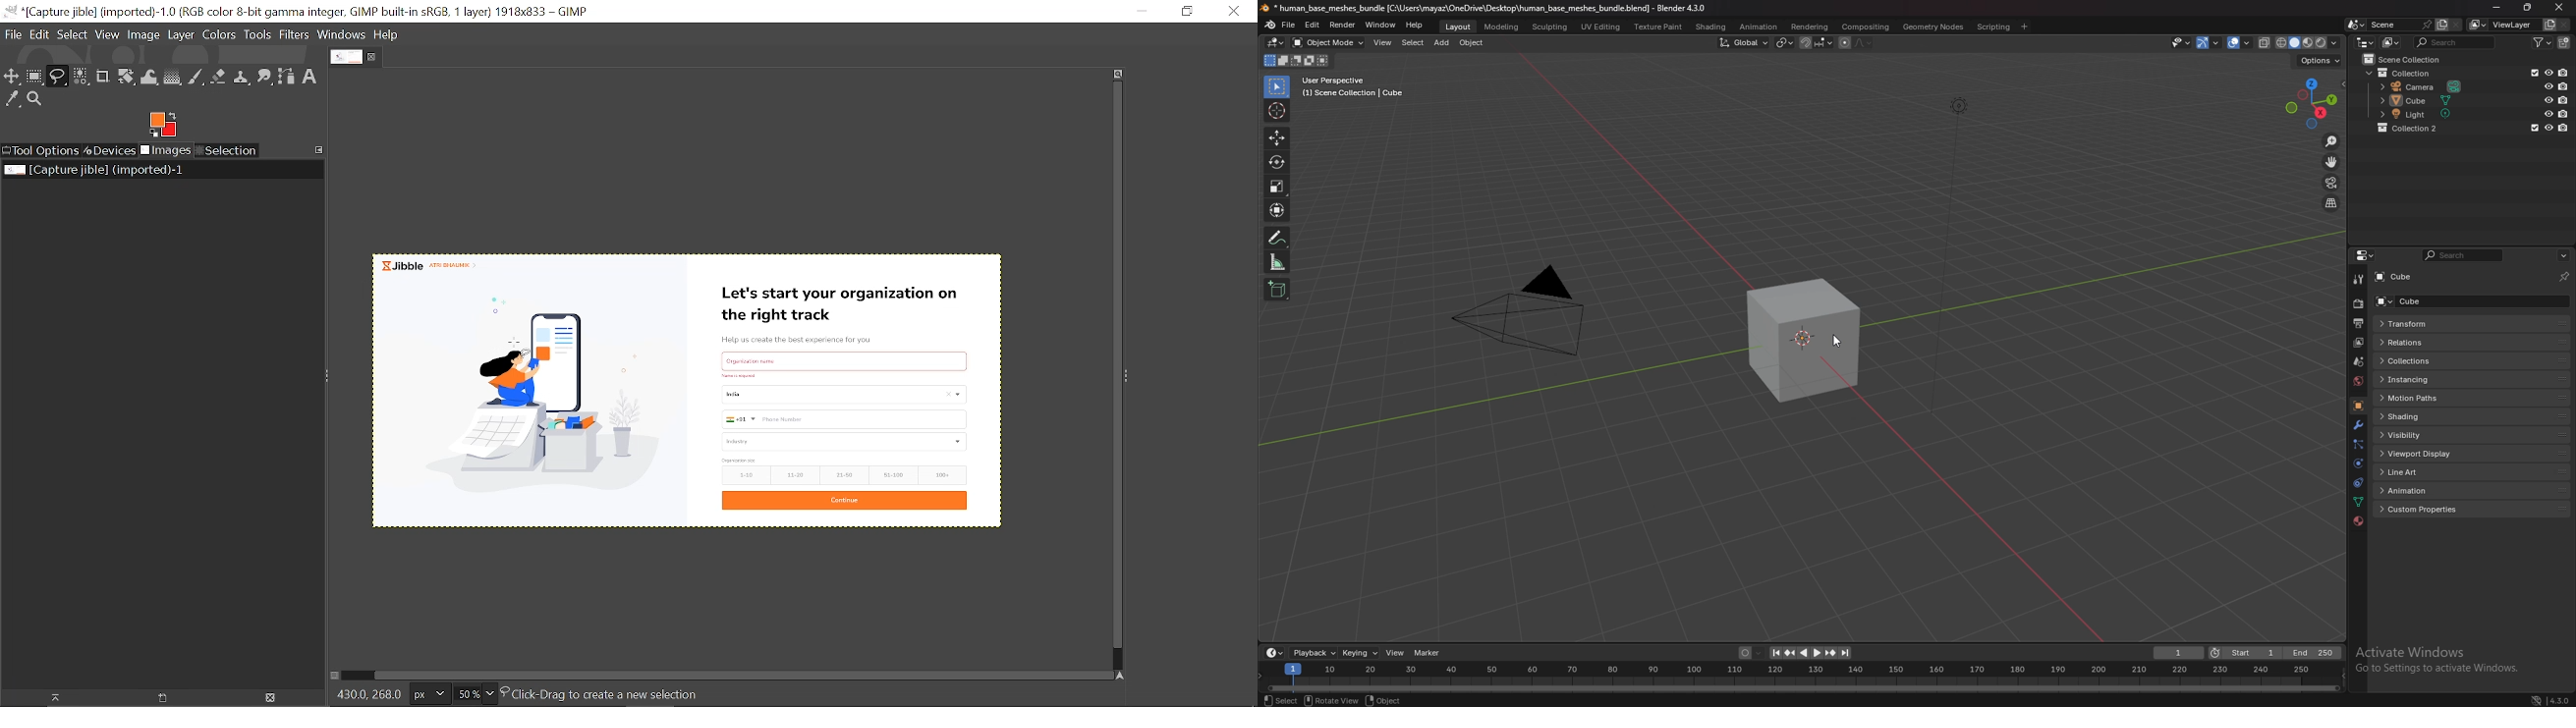 This screenshot has height=728, width=2576. I want to click on mode, so click(1297, 62).